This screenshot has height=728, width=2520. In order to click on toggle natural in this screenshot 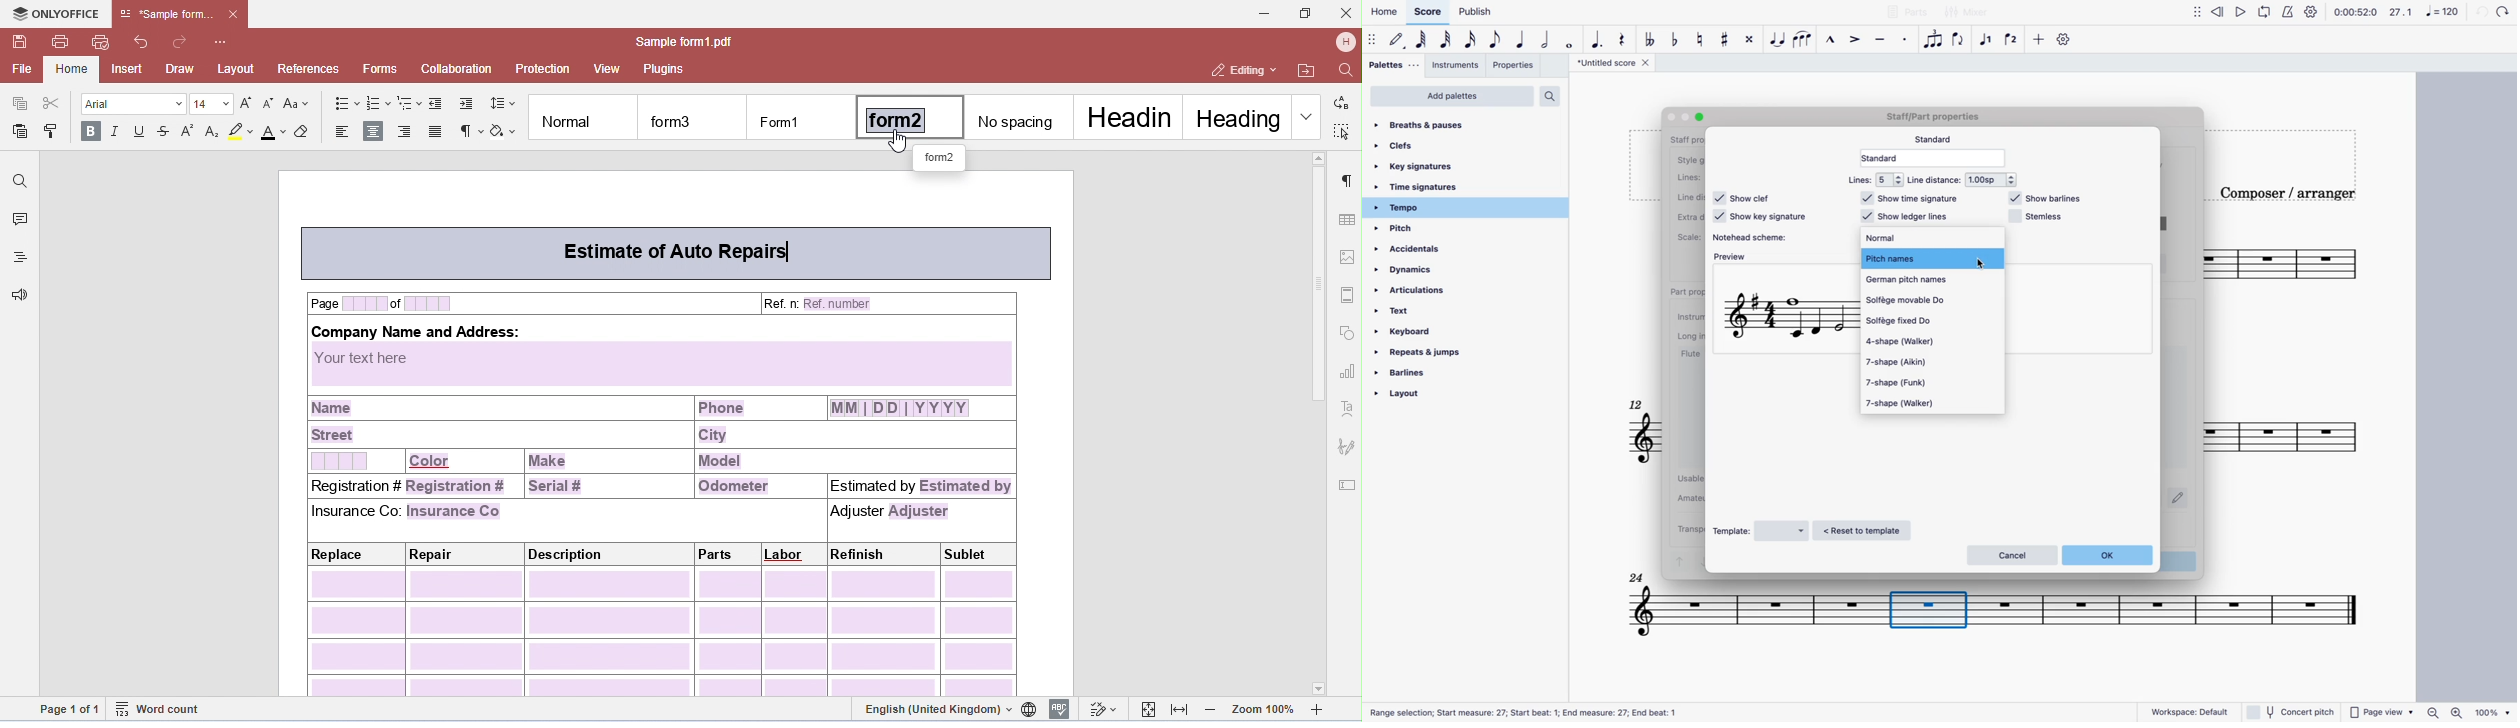, I will do `click(1701, 40)`.